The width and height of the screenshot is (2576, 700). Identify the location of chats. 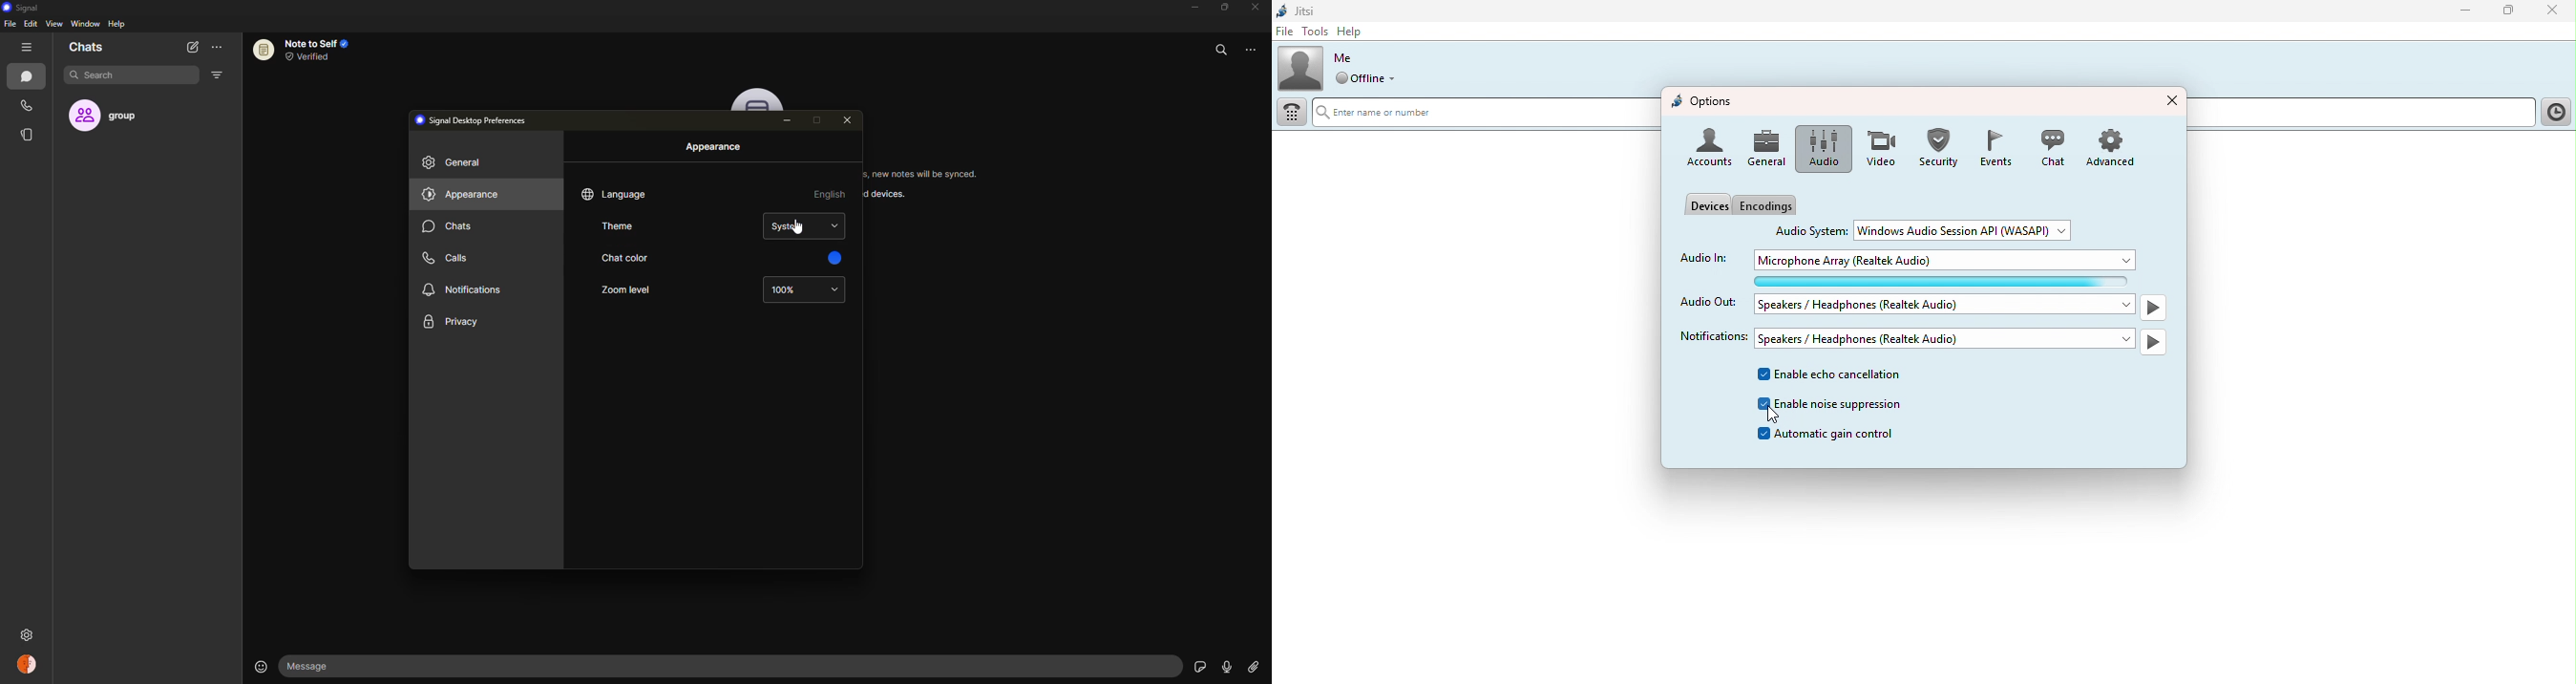
(30, 78).